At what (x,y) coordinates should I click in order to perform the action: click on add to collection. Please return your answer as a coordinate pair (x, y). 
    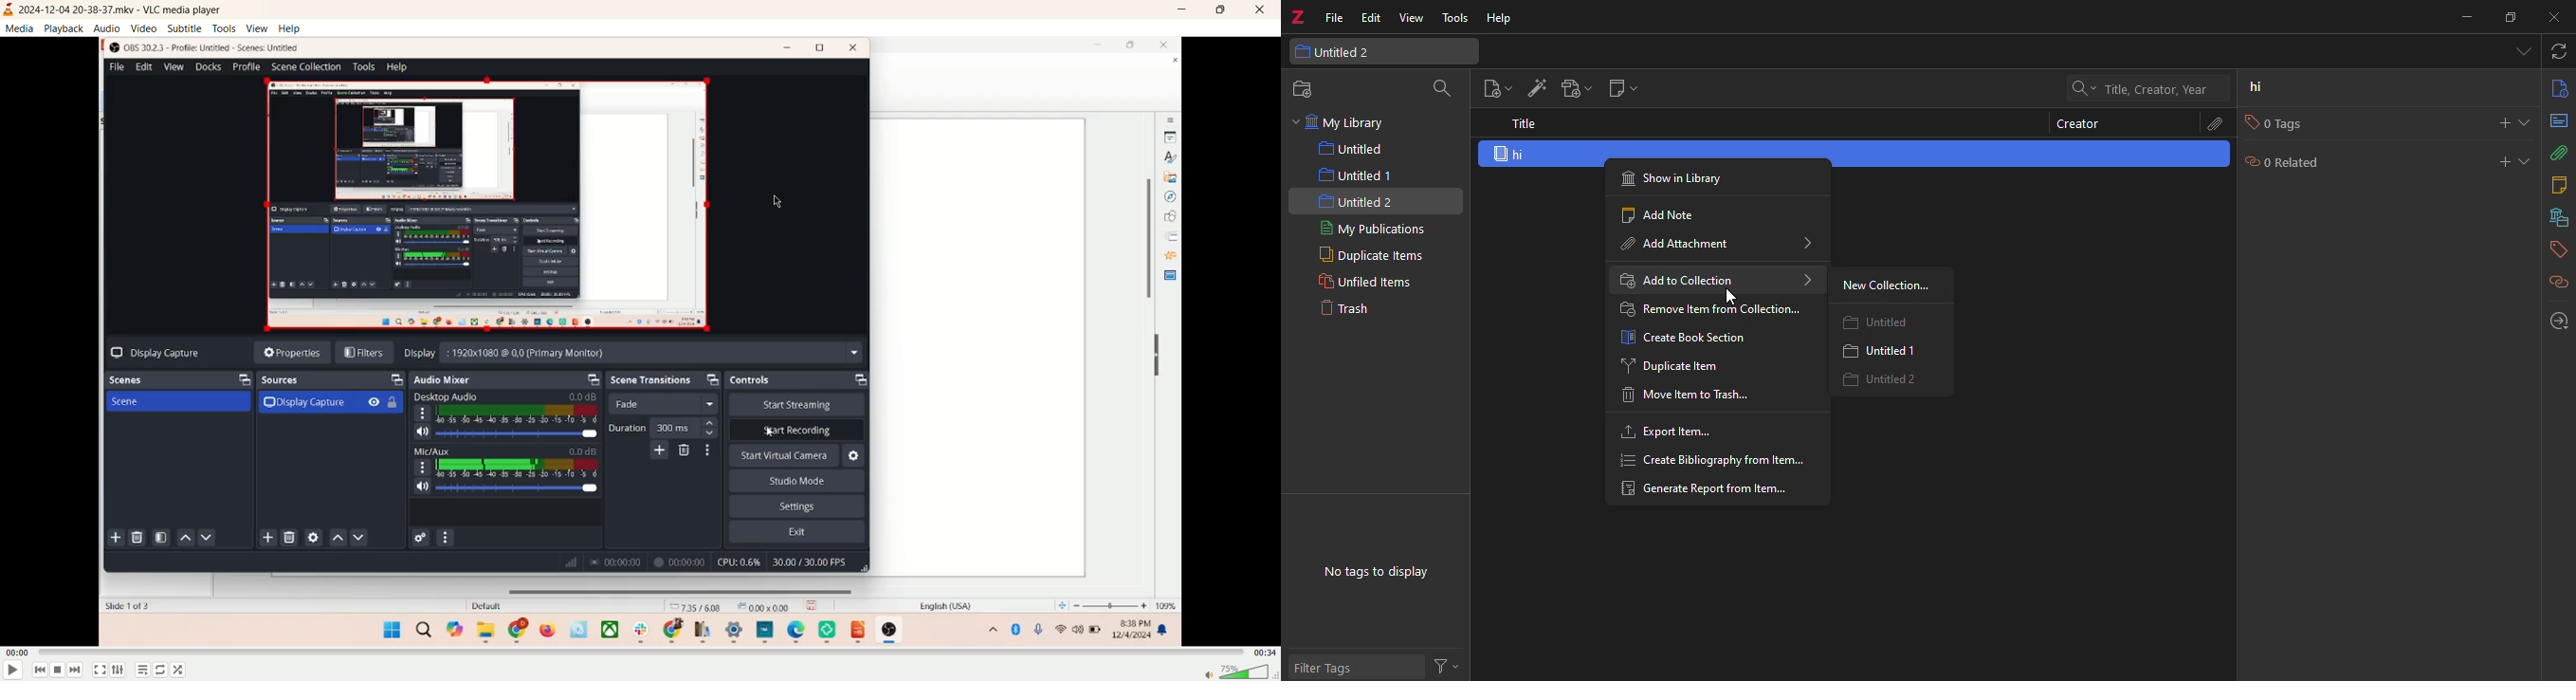
    Looking at the image, I should click on (1712, 280).